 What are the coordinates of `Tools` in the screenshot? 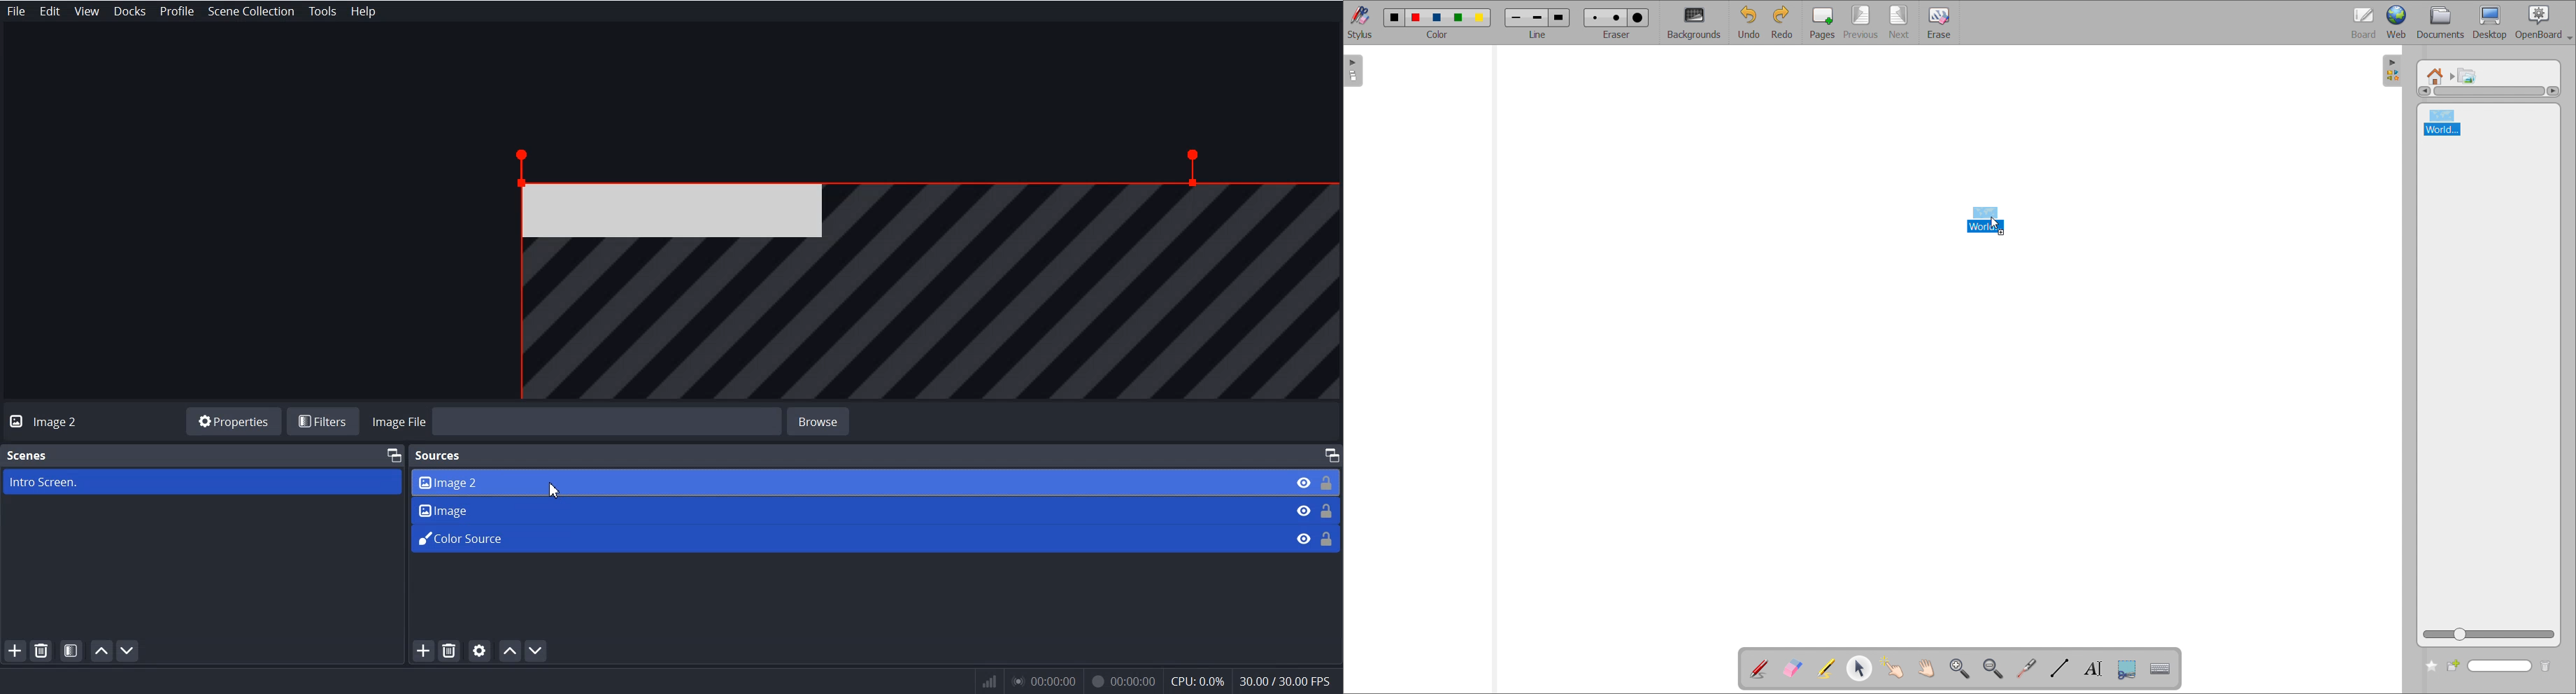 It's located at (323, 11).